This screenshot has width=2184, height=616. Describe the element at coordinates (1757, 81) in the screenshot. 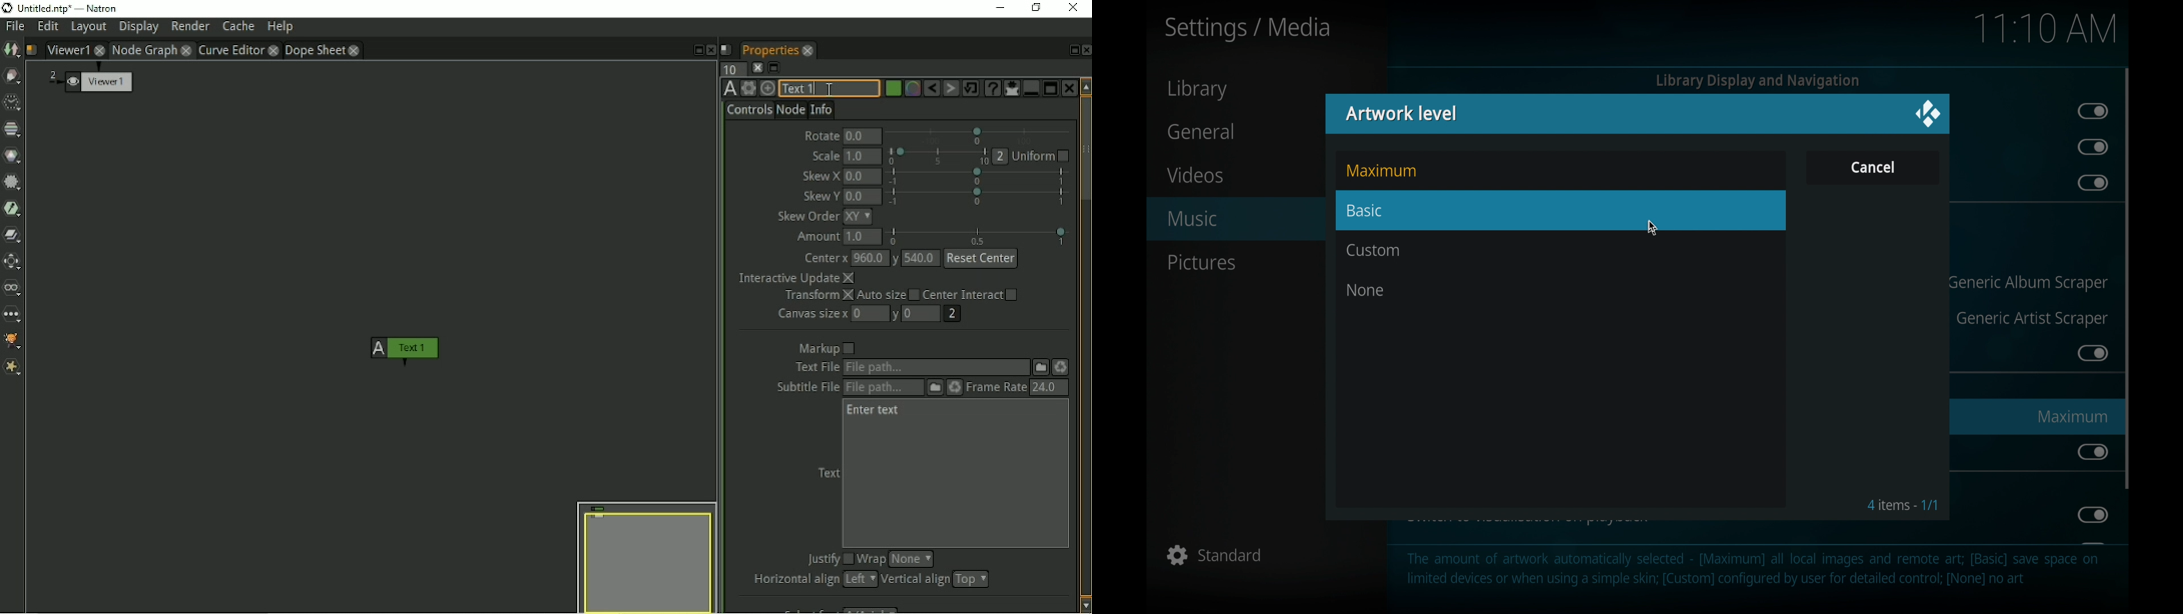

I see `library display and navigation` at that location.